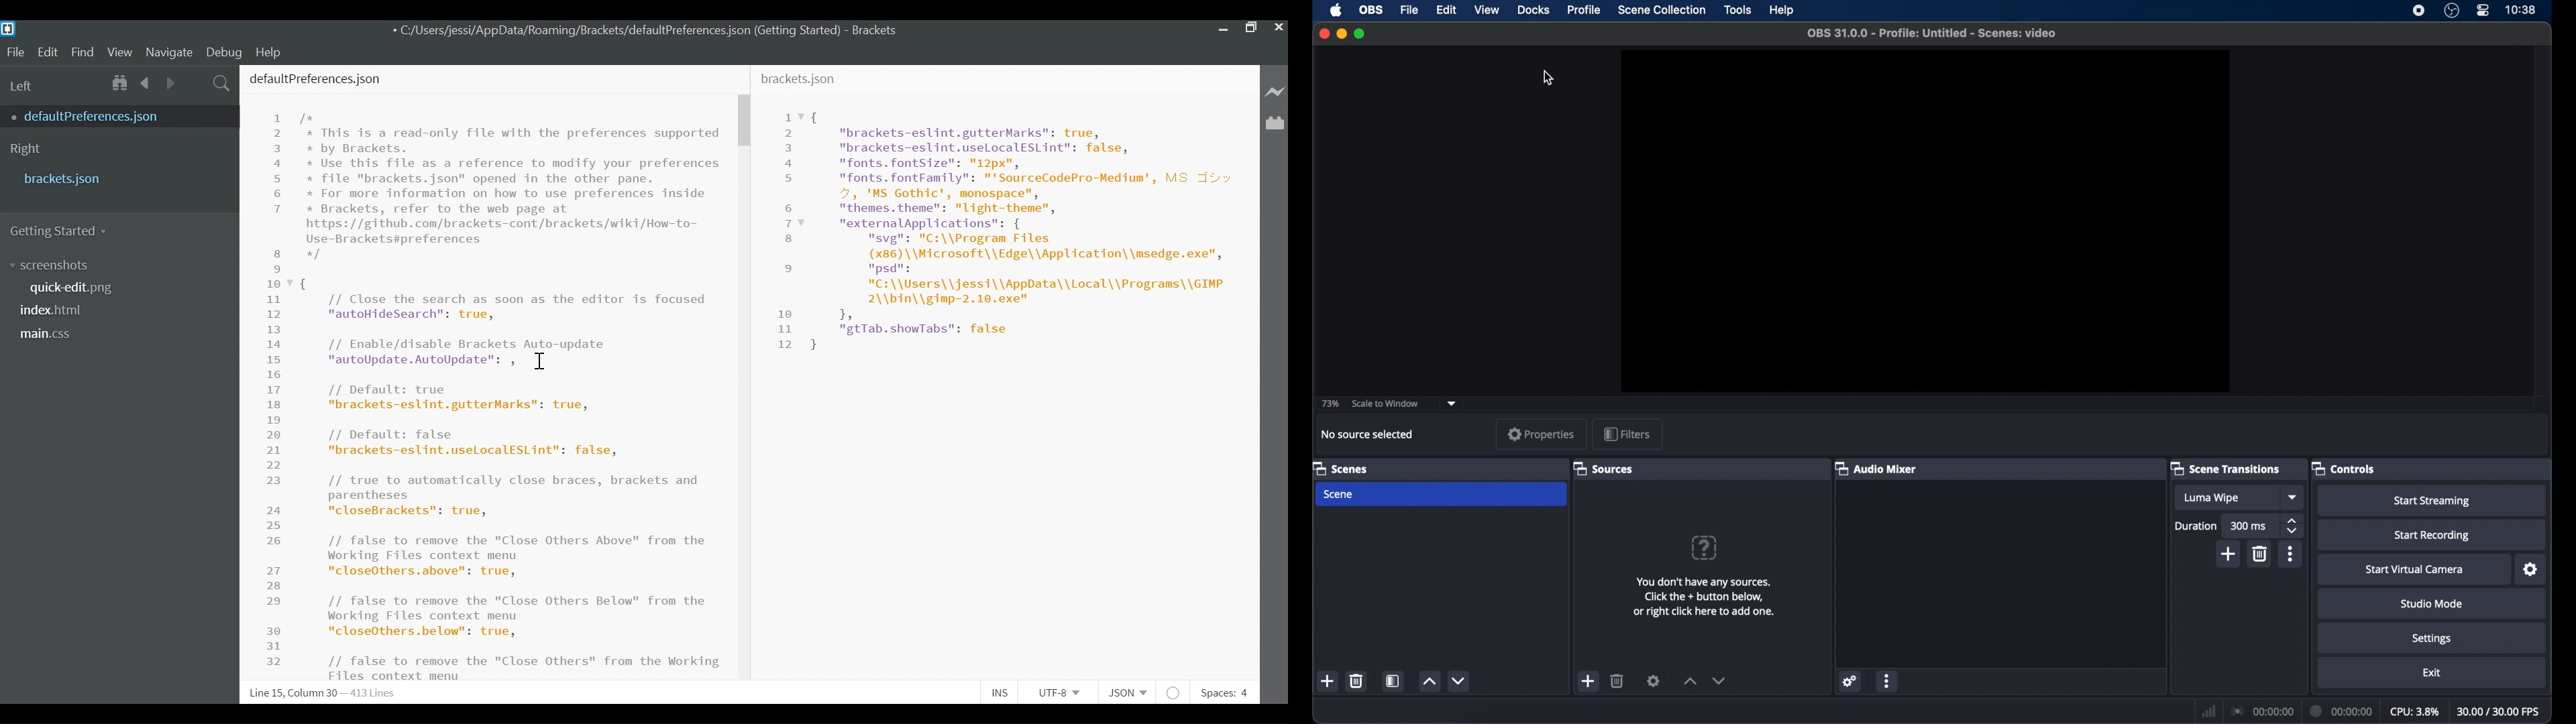 The width and height of the screenshot is (2576, 728). Describe the element at coordinates (226, 52) in the screenshot. I see `Debug` at that location.